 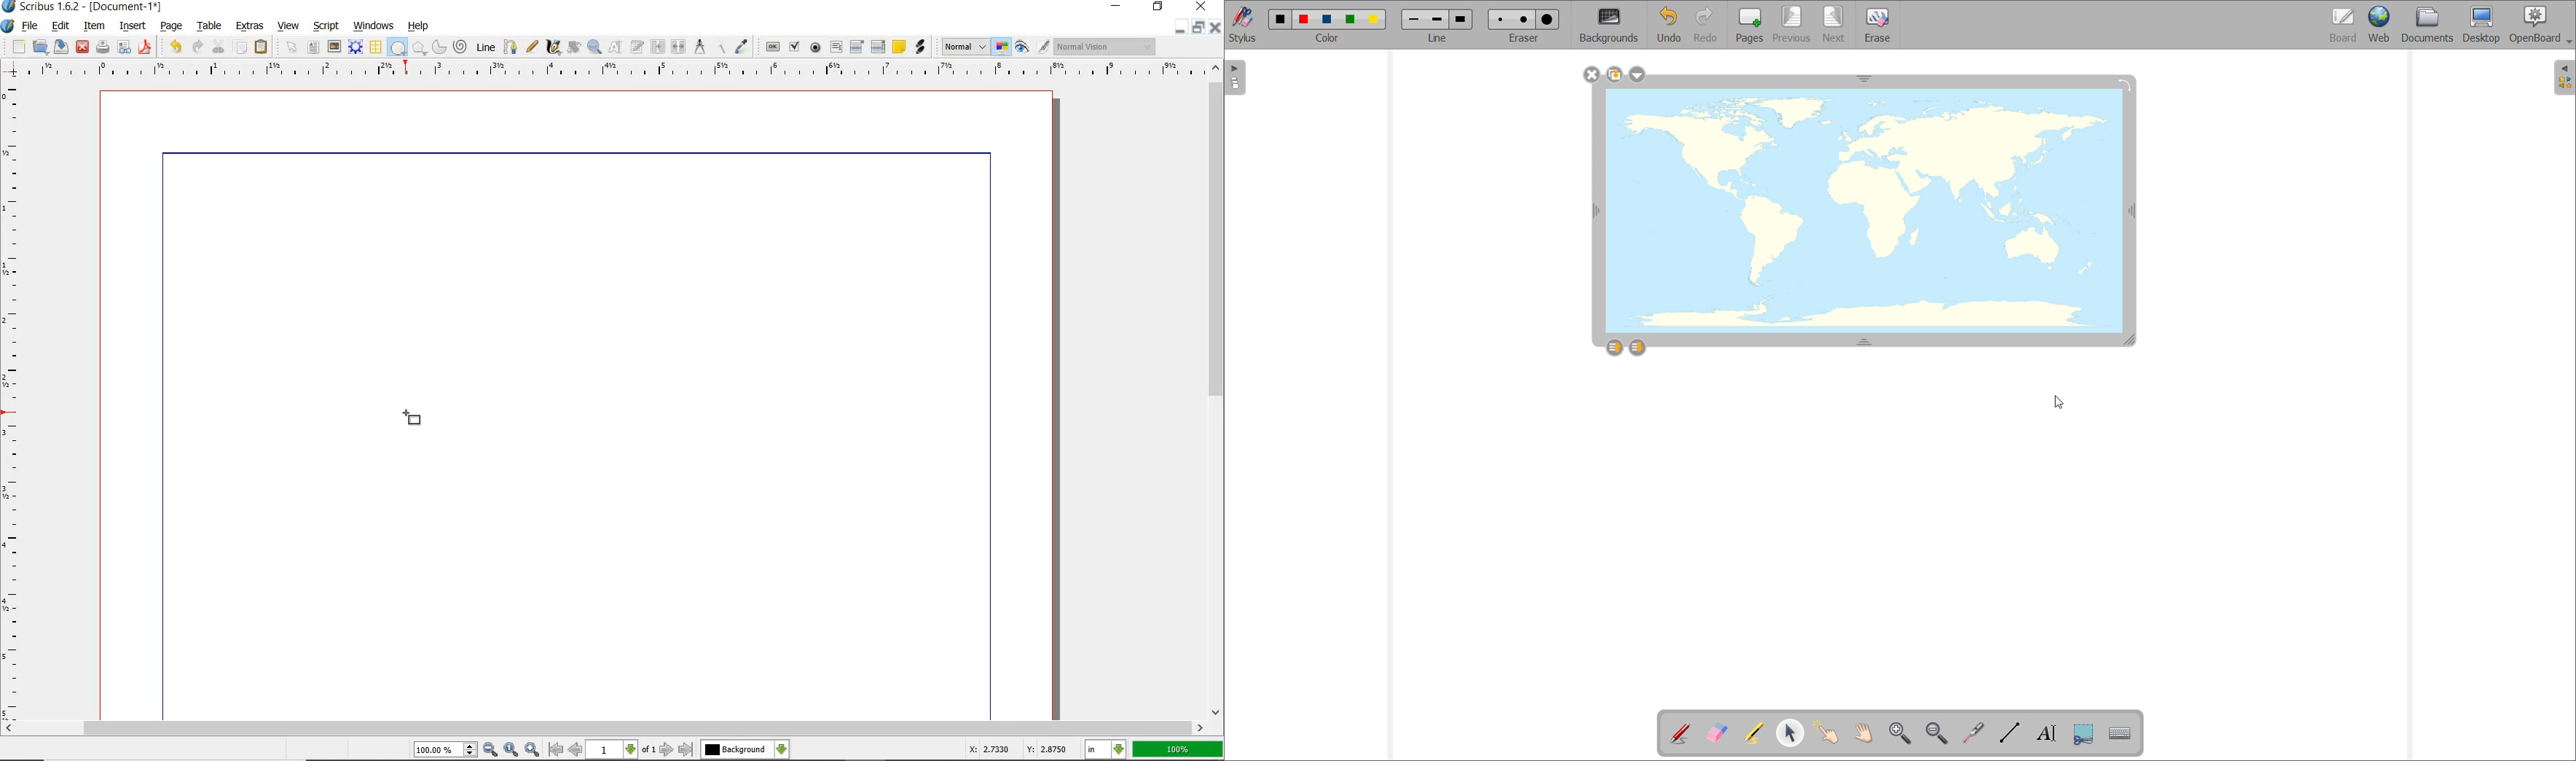 I want to click on MEASUREMENTS, so click(x=699, y=47).